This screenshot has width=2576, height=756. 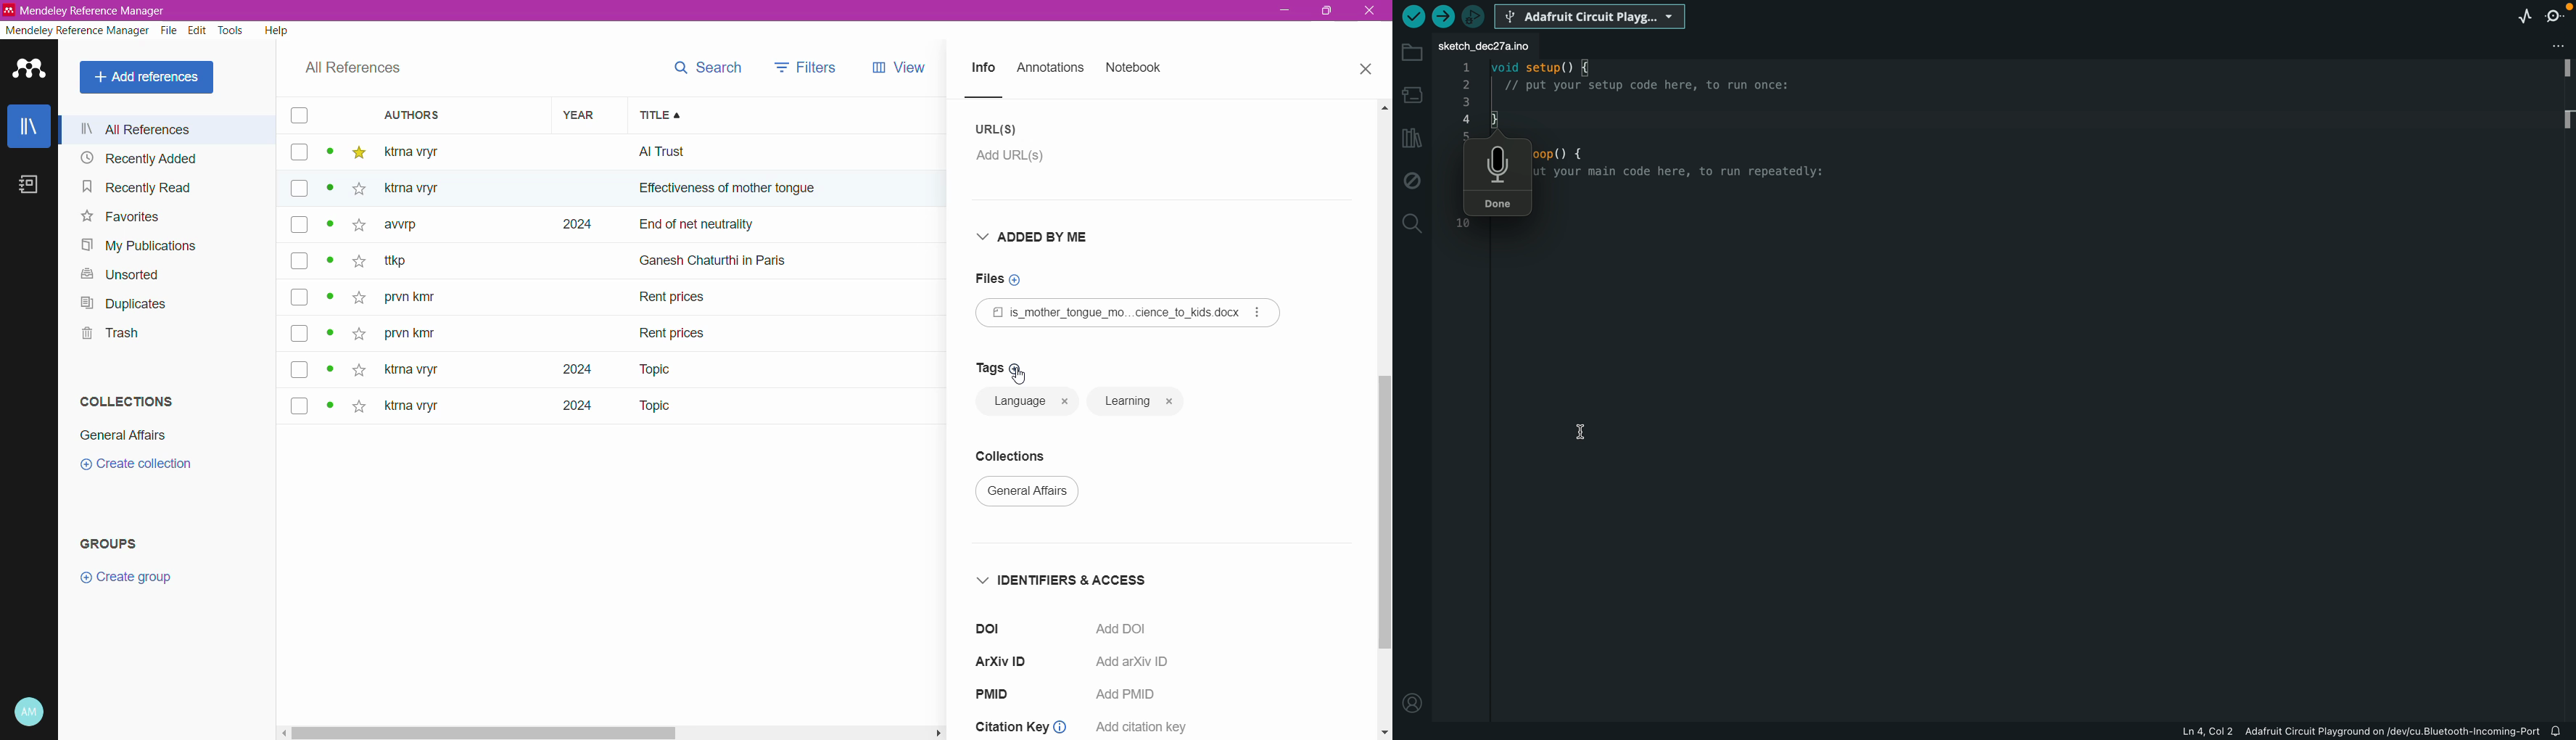 What do you see at coordinates (304, 369) in the screenshot?
I see `box` at bounding box center [304, 369].